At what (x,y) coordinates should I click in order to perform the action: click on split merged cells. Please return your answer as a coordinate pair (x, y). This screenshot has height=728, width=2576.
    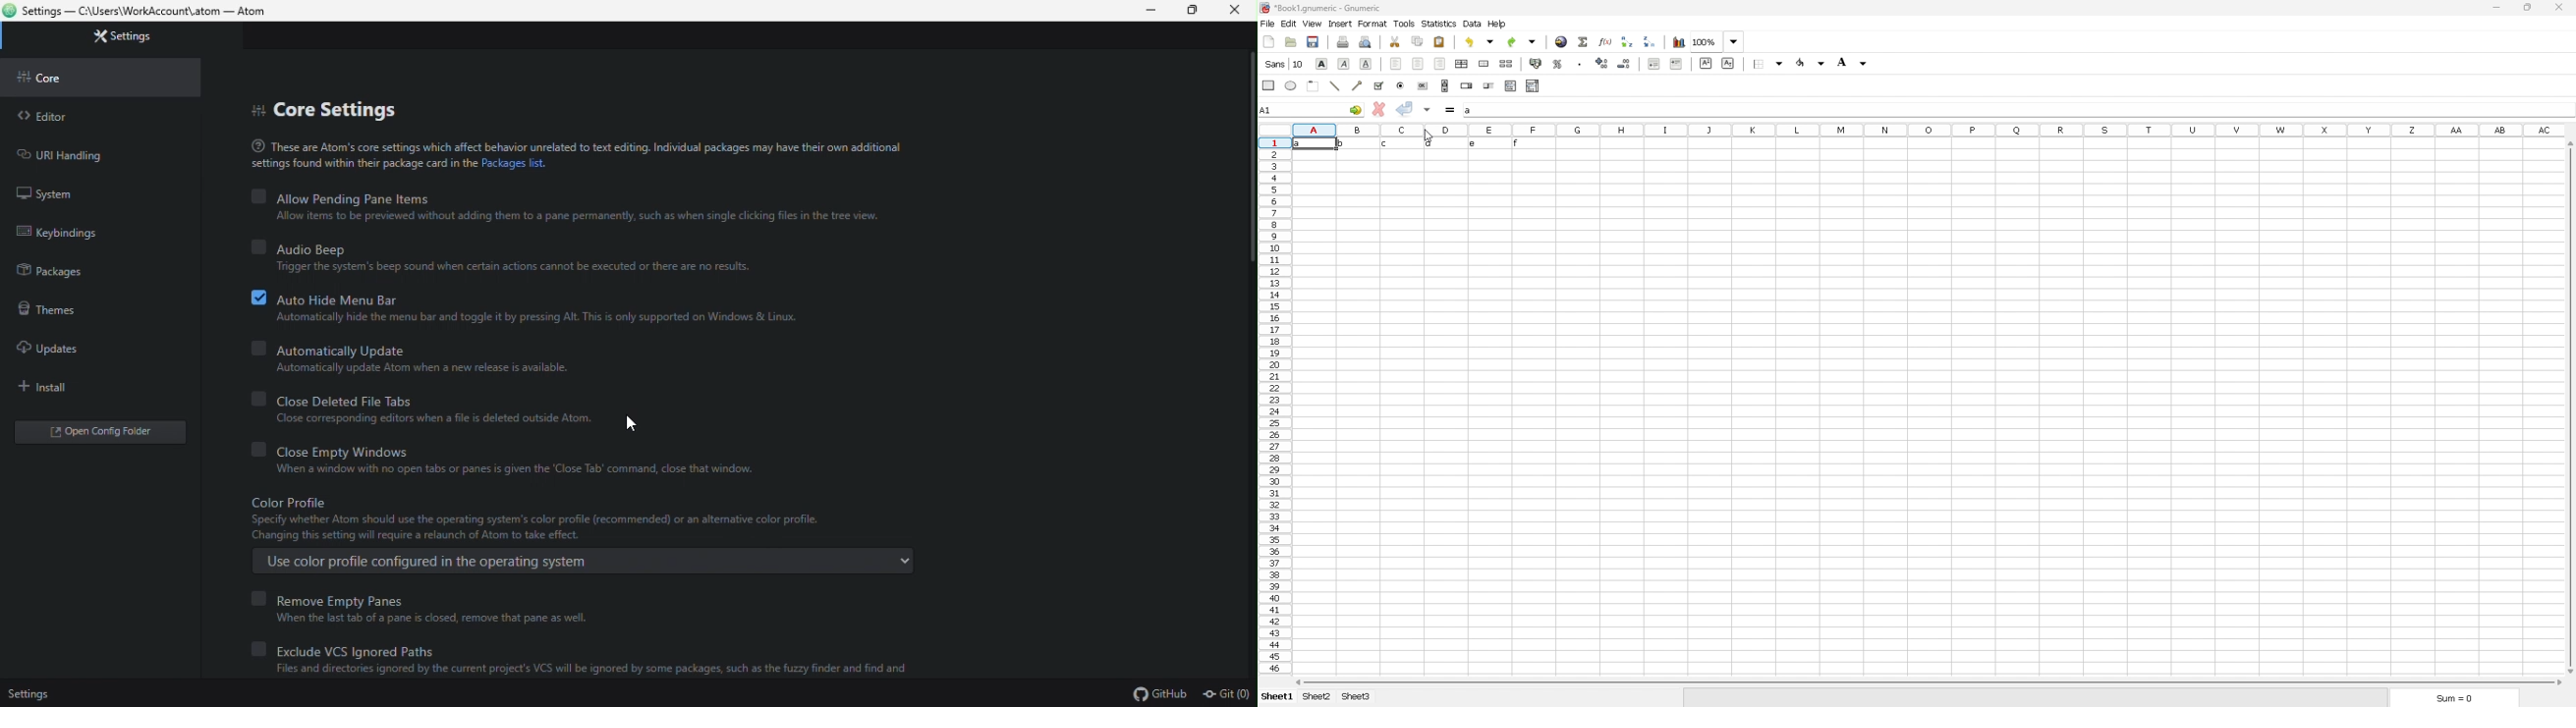
    Looking at the image, I should click on (1508, 64).